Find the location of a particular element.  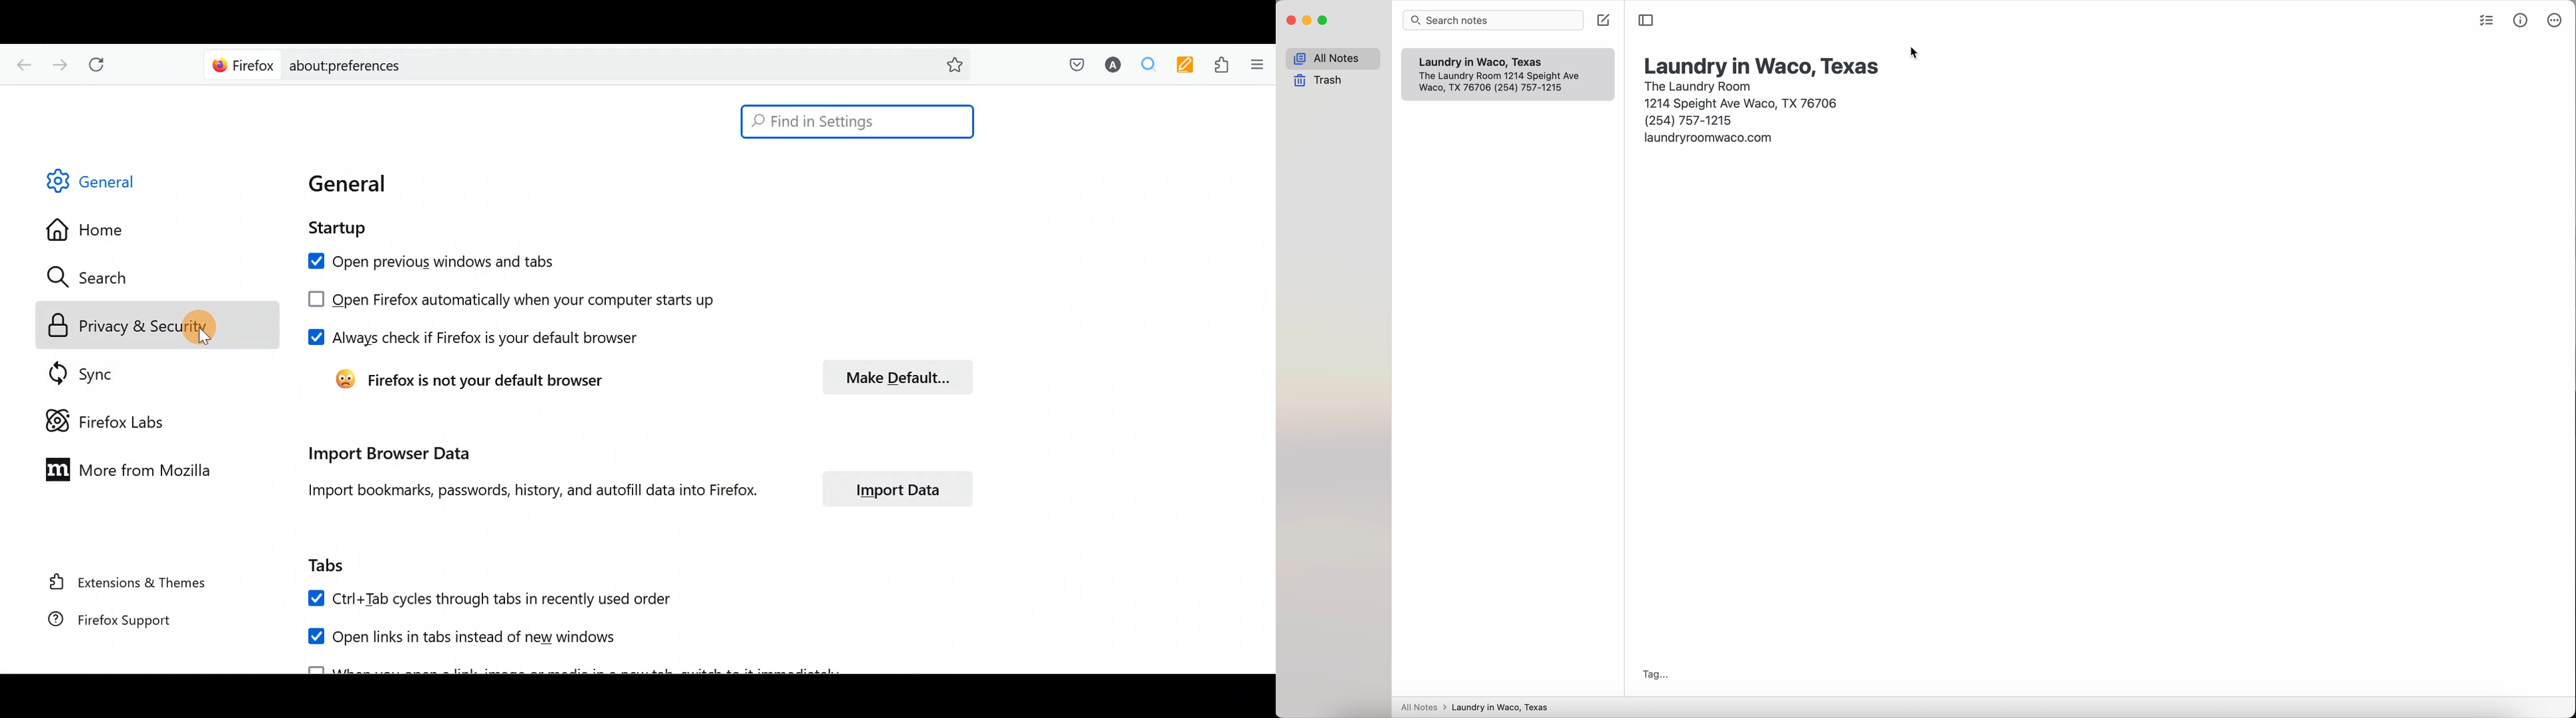

Account name is located at coordinates (1109, 66).